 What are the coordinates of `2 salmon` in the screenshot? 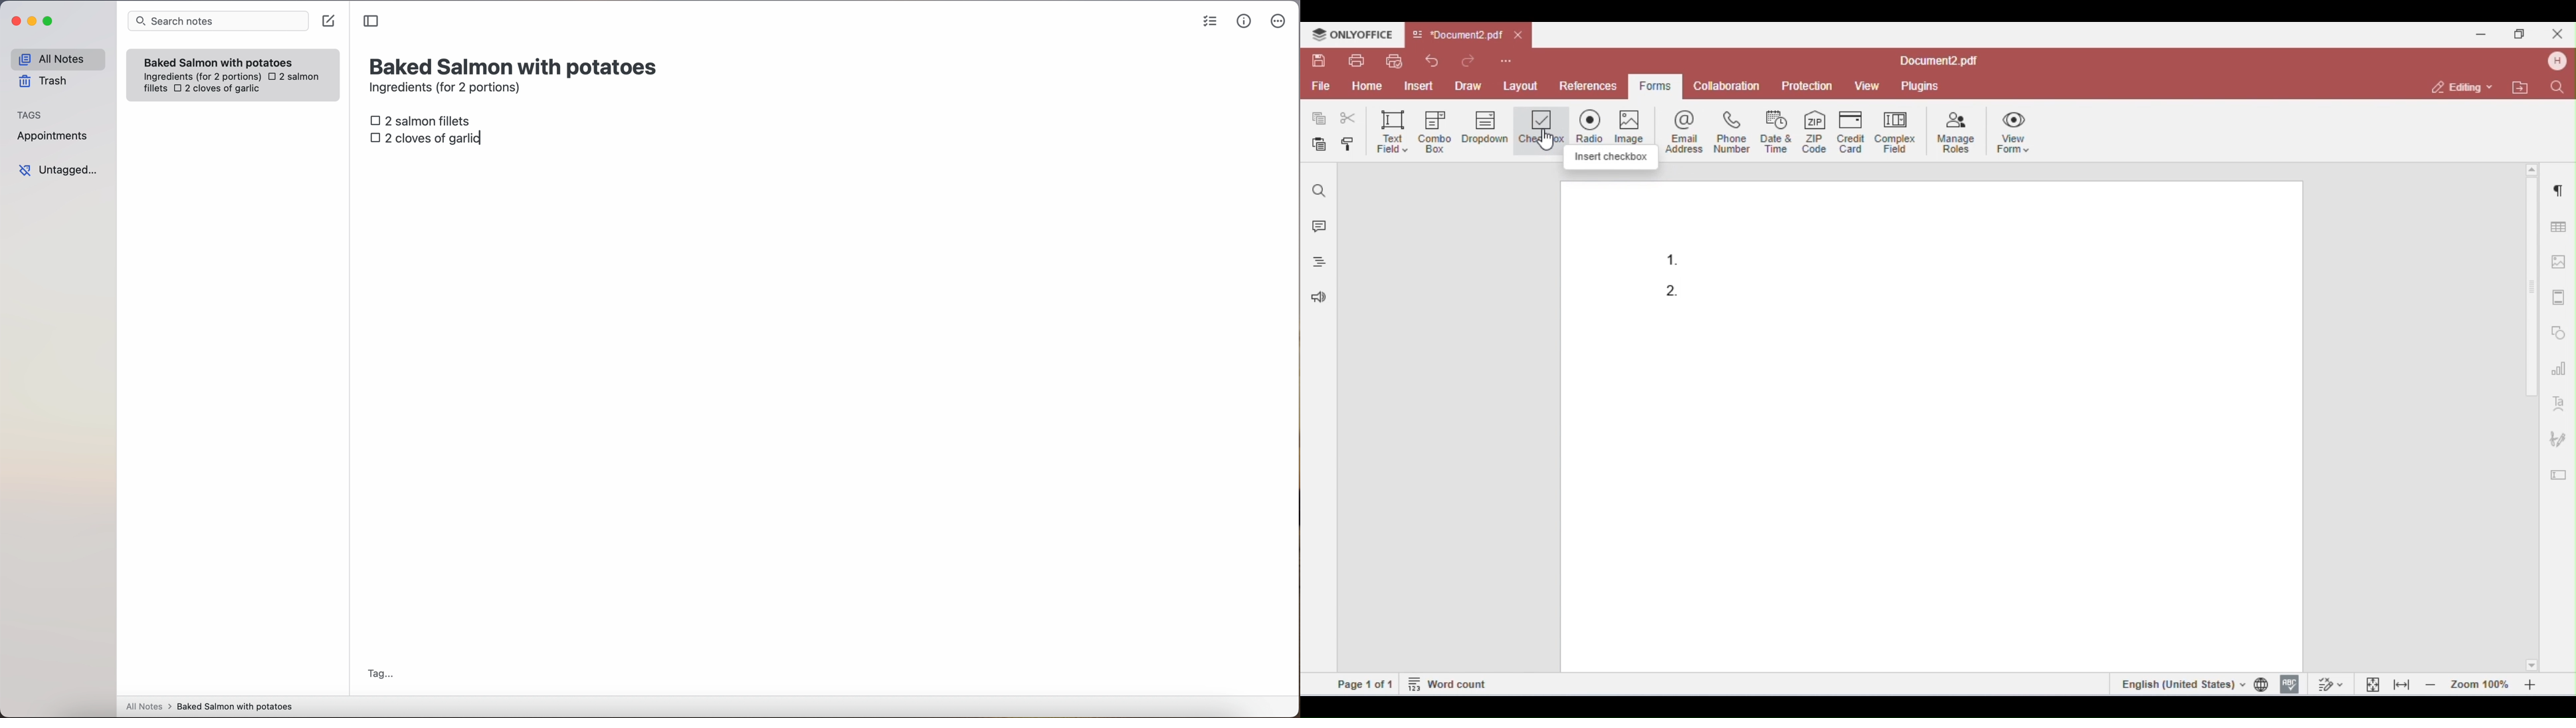 It's located at (293, 77).